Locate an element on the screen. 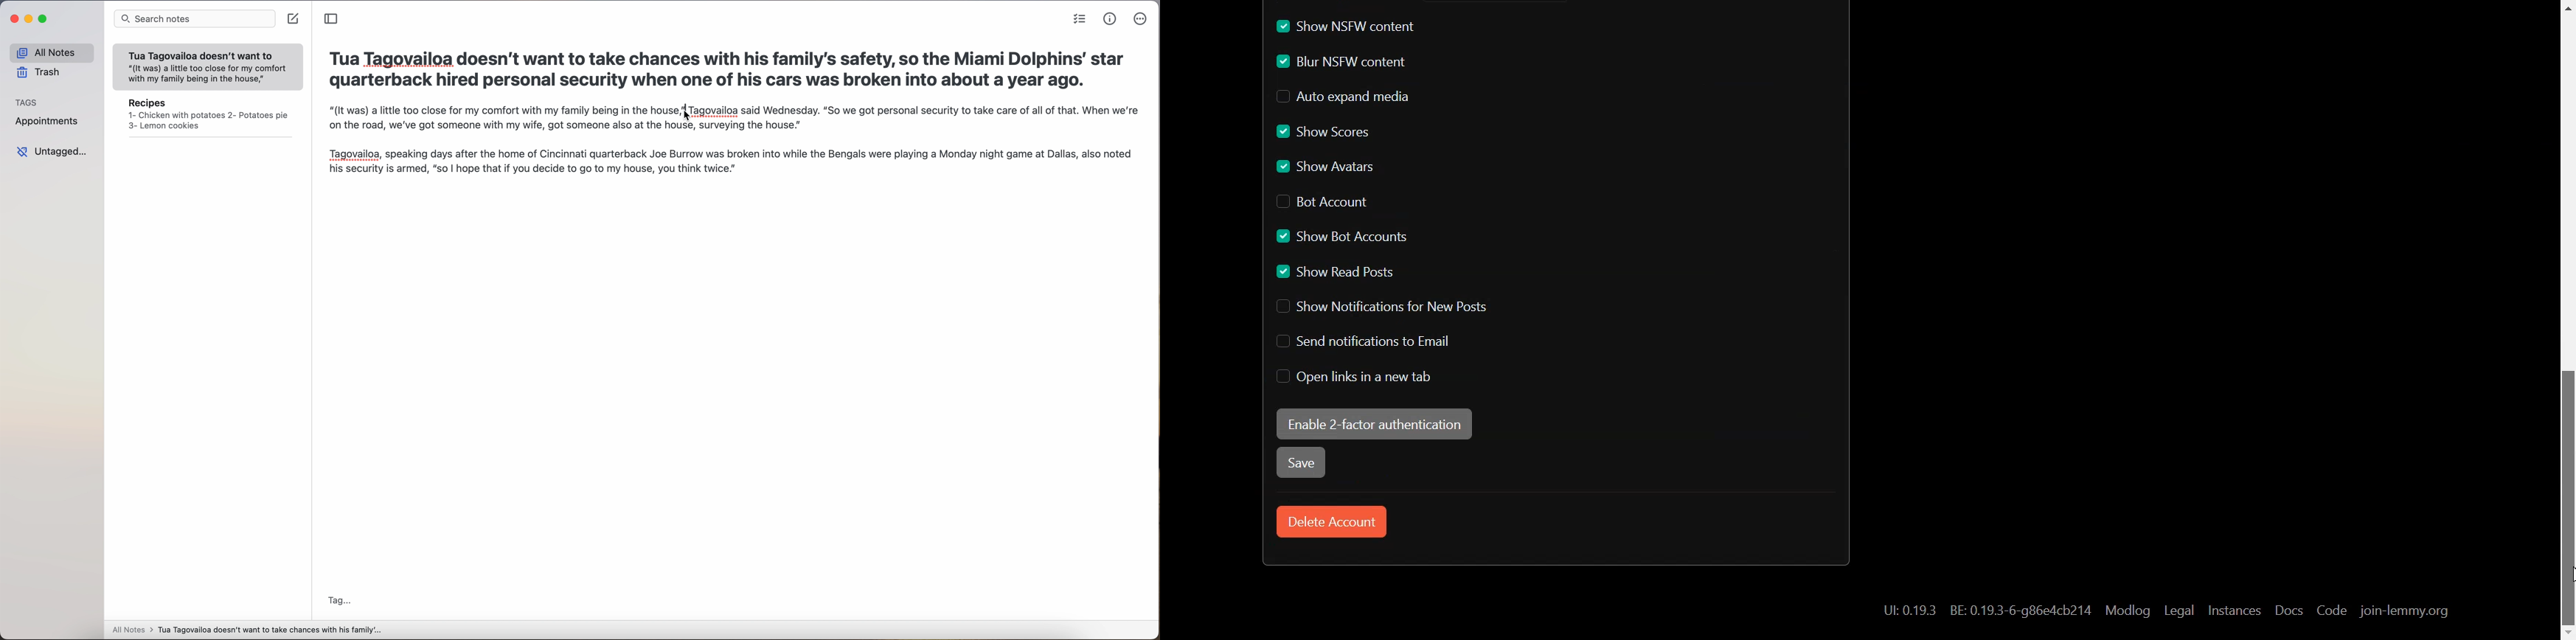 Image resolution: width=2576 pixels, height=644 pixels. minimize Simplenote is located at coordinates (30, 19).